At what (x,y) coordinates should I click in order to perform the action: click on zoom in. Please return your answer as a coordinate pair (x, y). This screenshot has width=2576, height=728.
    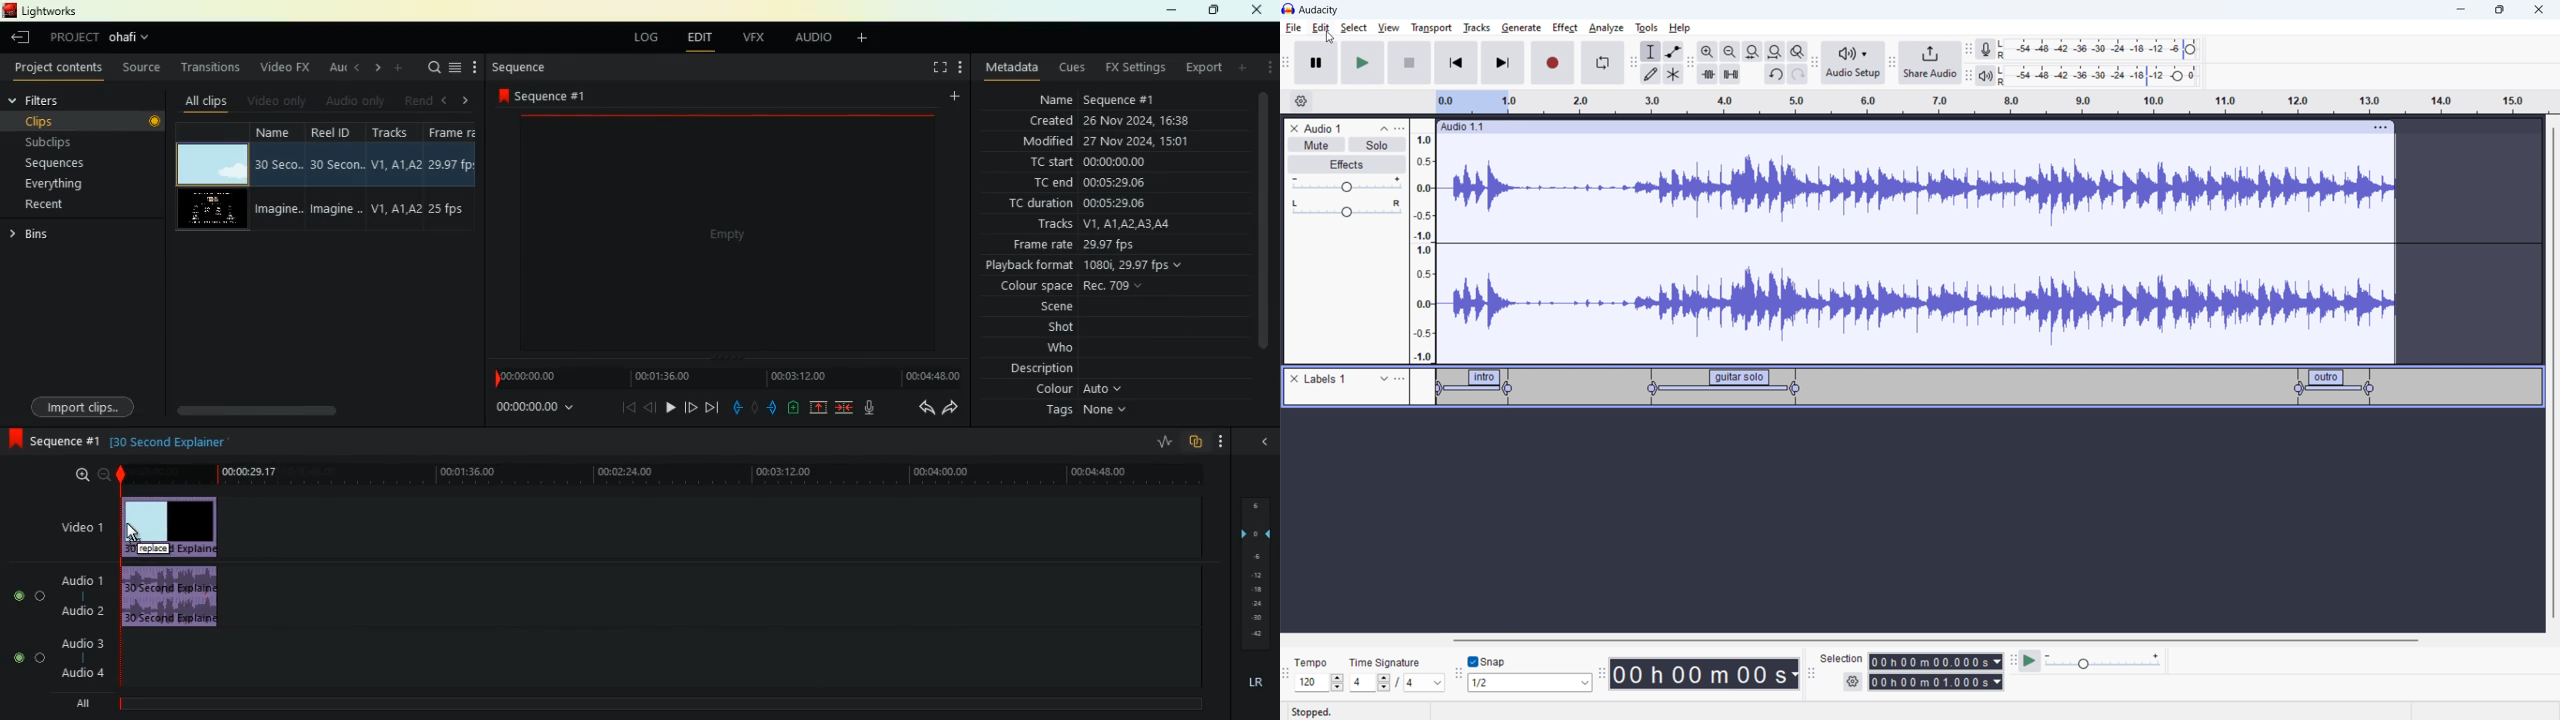
    Looking at the image, I should click on (1707, 51).